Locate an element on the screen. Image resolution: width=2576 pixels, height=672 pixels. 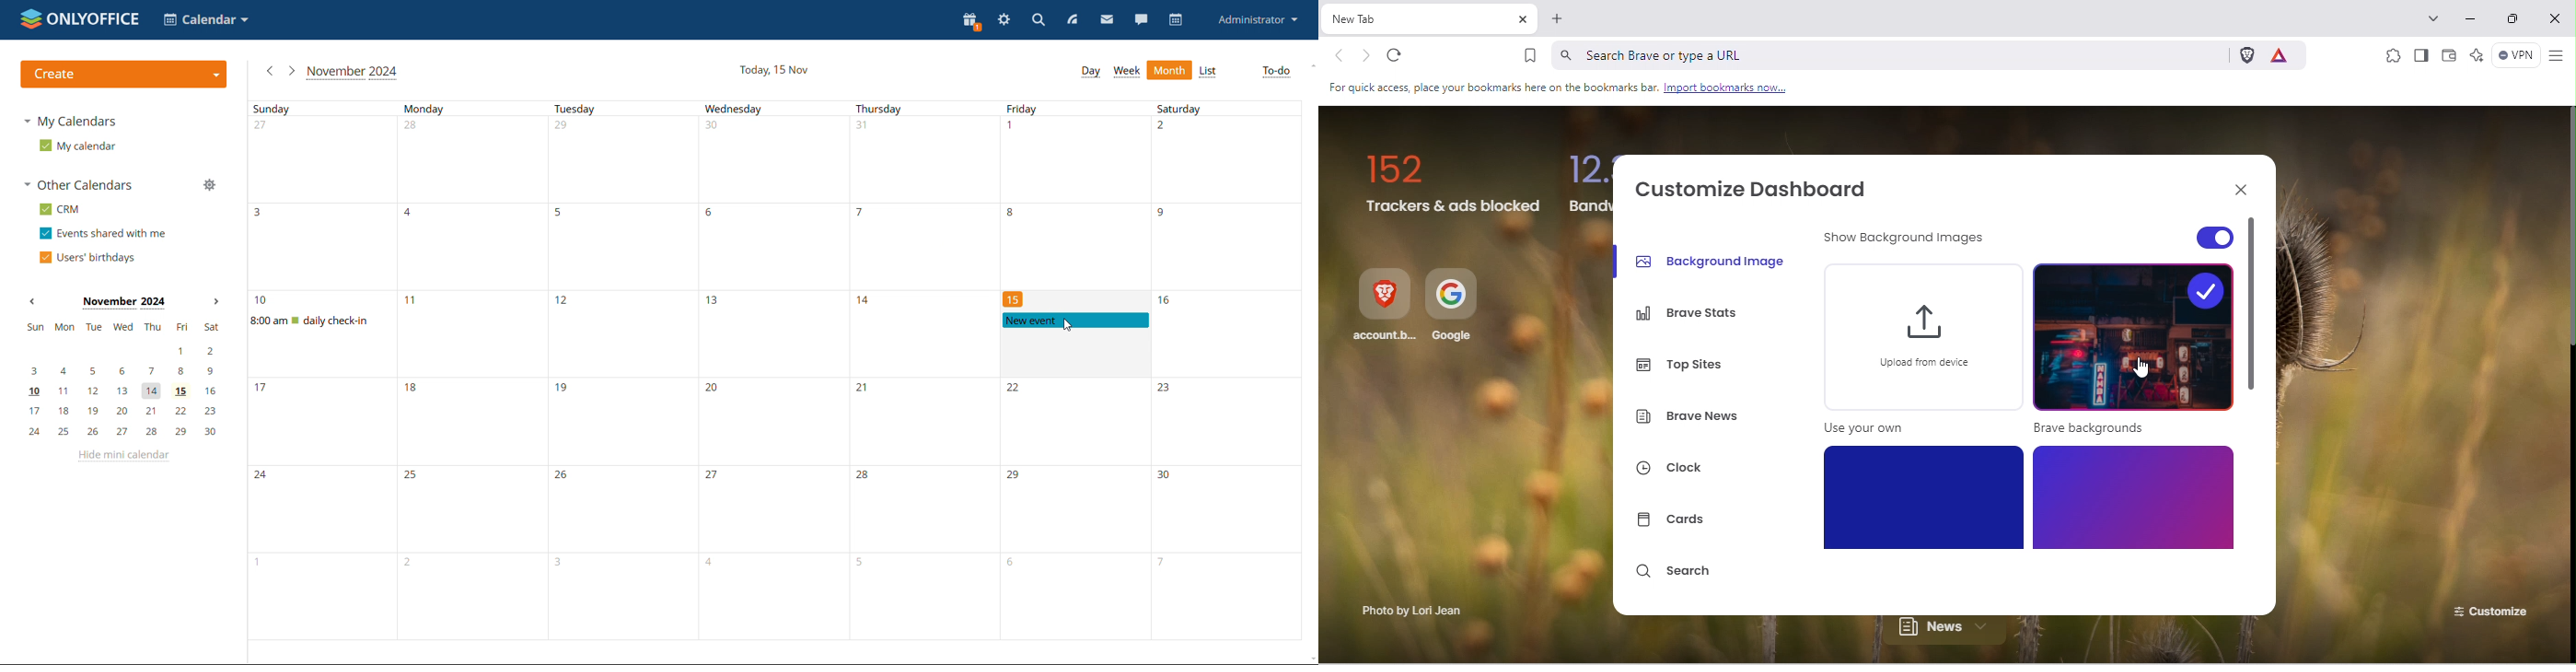
my calendars is located at coordinates (69, 121).